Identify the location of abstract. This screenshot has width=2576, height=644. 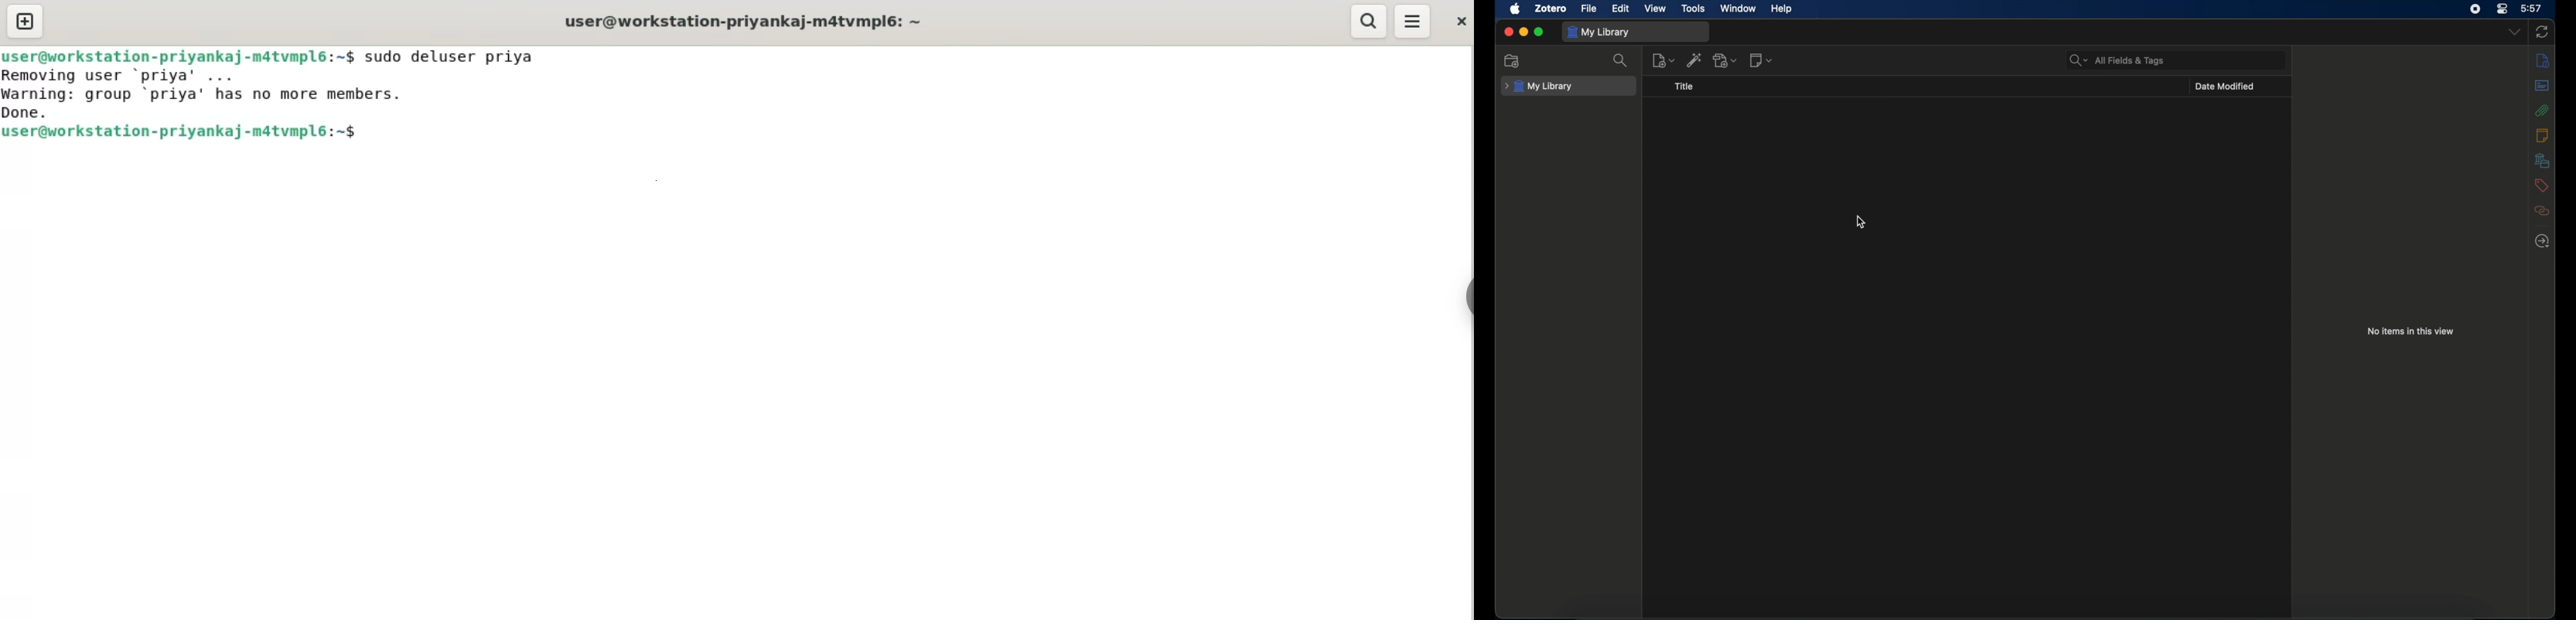
(2542, 86).